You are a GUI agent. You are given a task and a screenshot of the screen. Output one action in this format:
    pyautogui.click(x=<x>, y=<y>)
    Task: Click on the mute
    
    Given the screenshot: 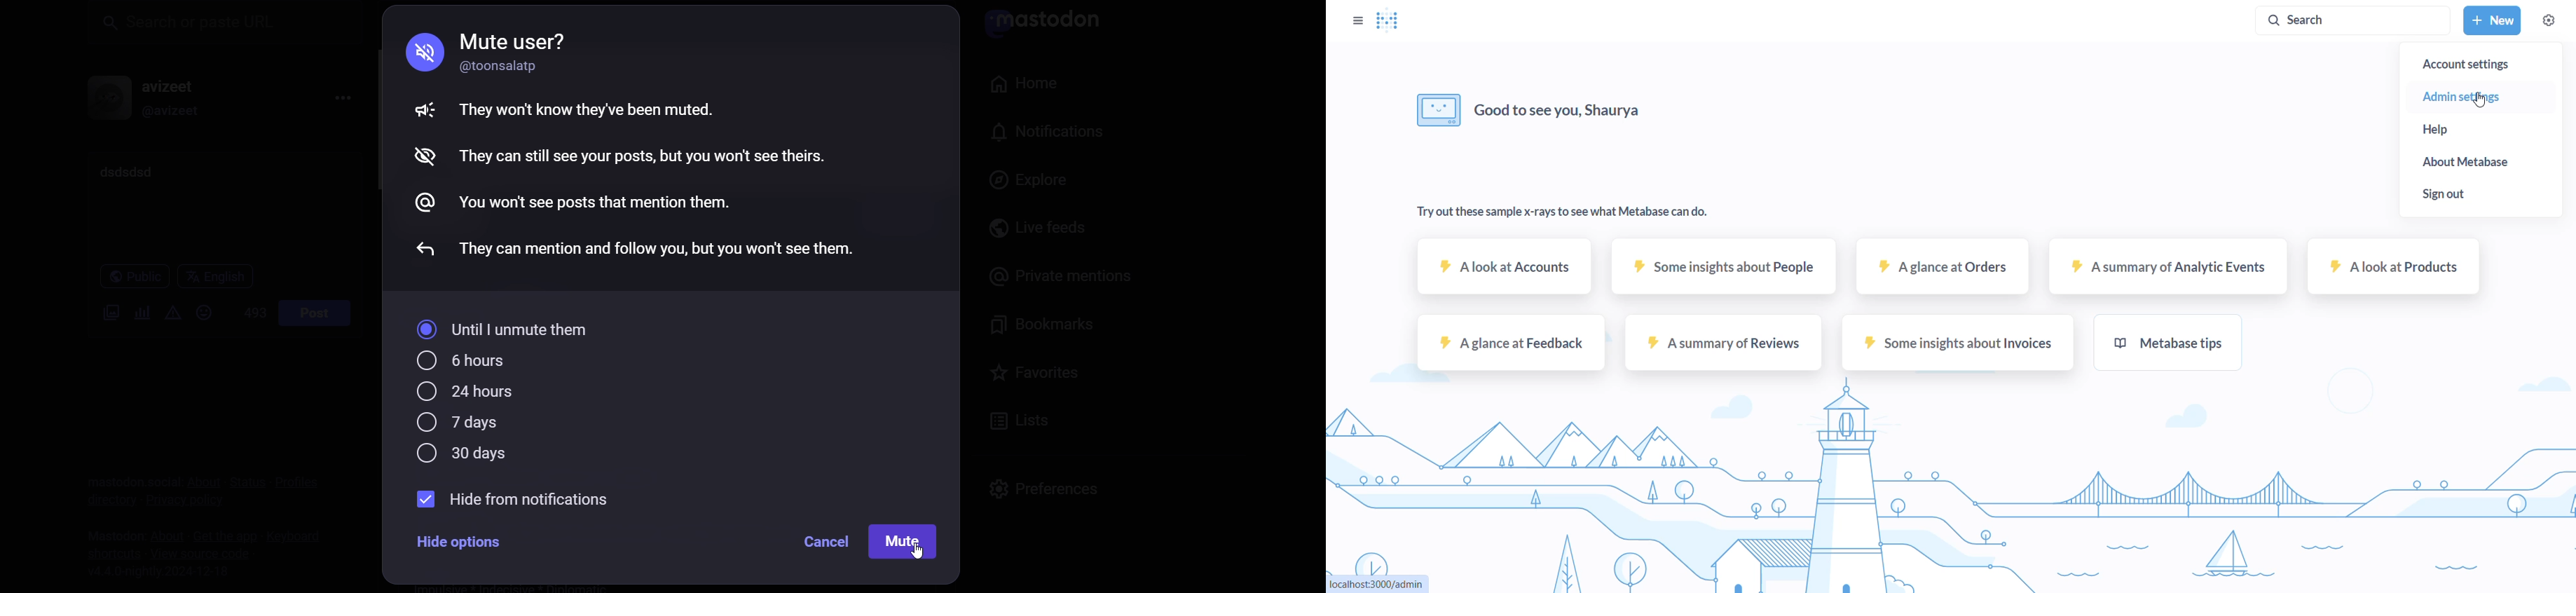 What is the action you would take?
    pyautogui.click(x=425, y=53)
    